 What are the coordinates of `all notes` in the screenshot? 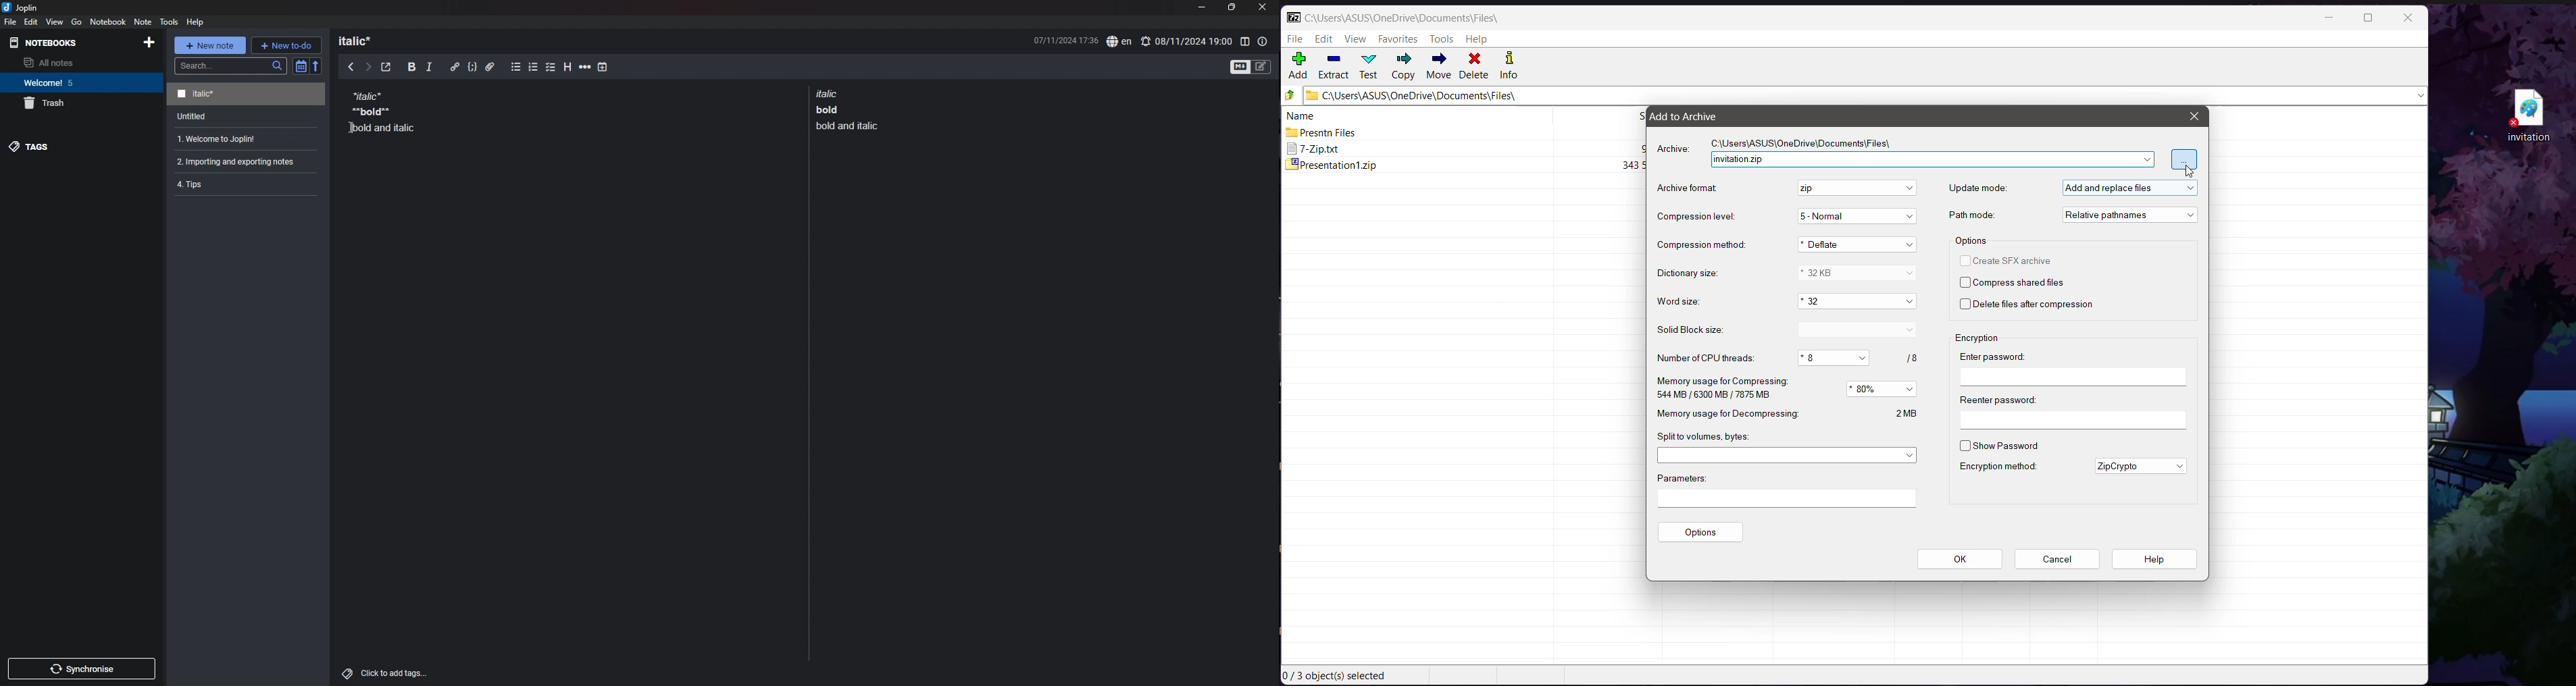 It's located at (78, 63).